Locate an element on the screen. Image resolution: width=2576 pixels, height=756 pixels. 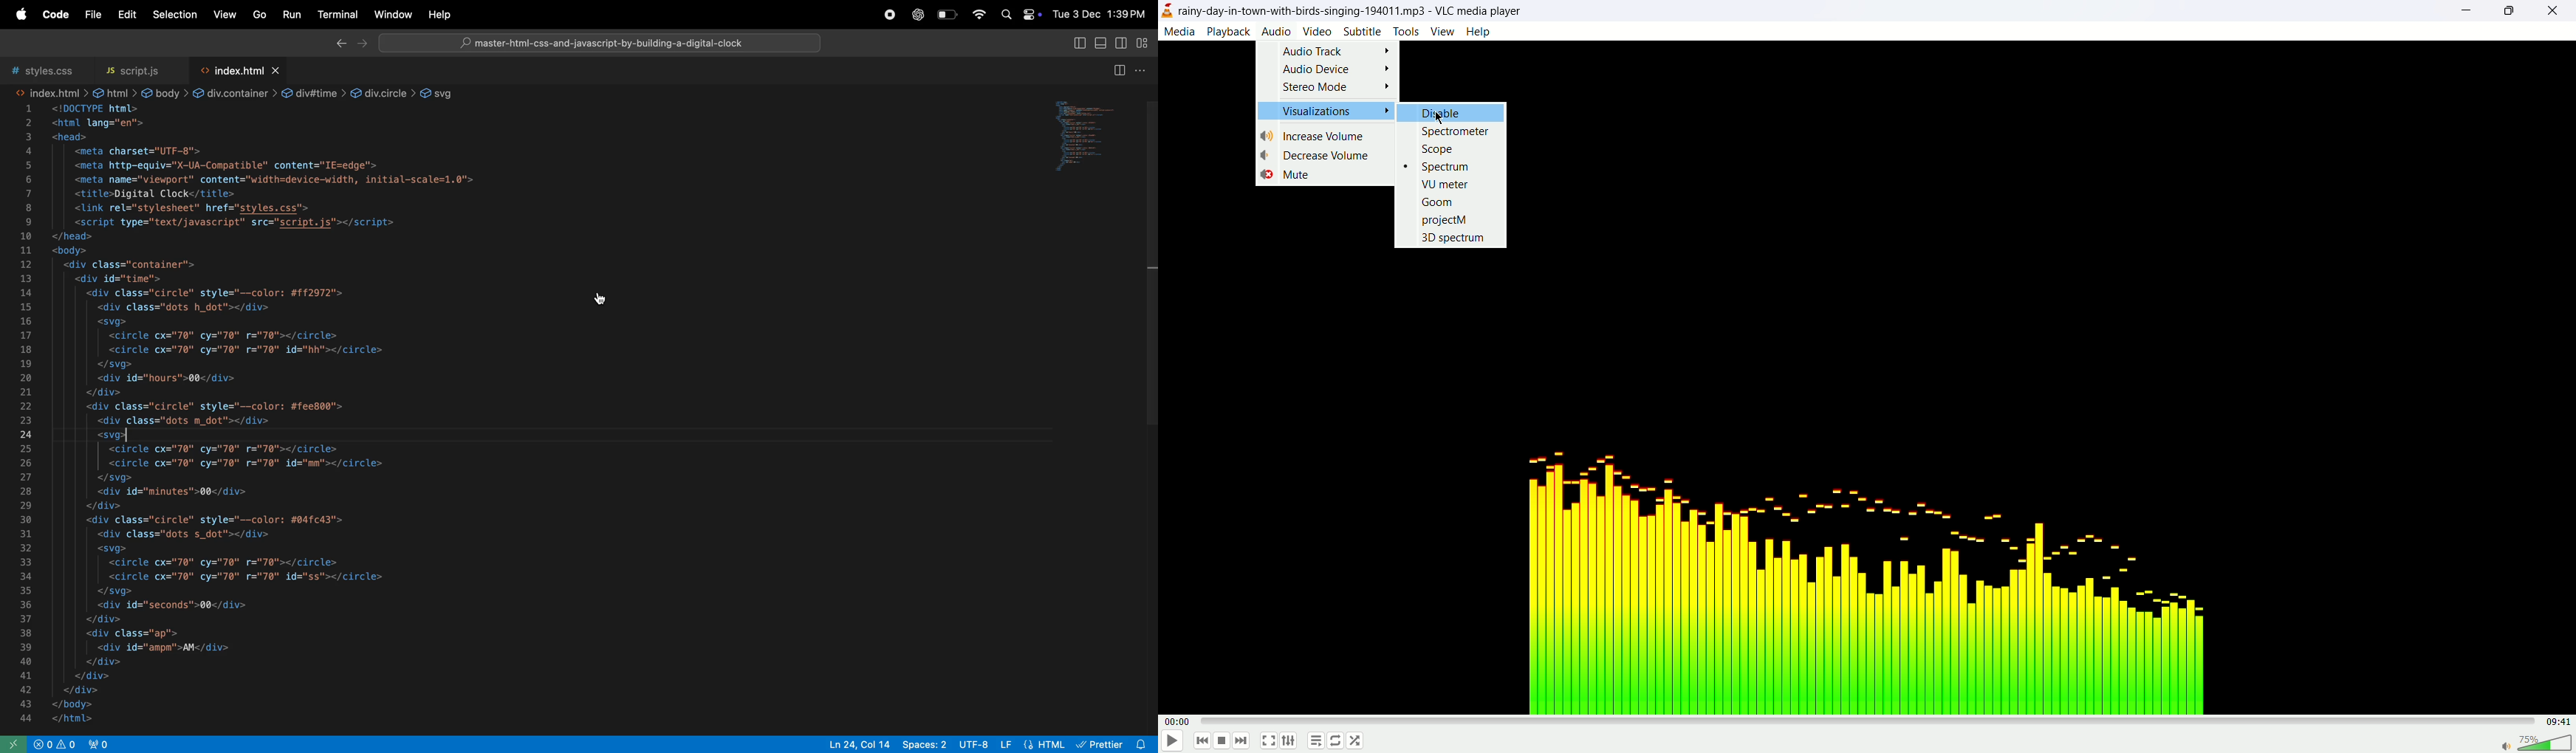
go is located at coordinates (259, 16).